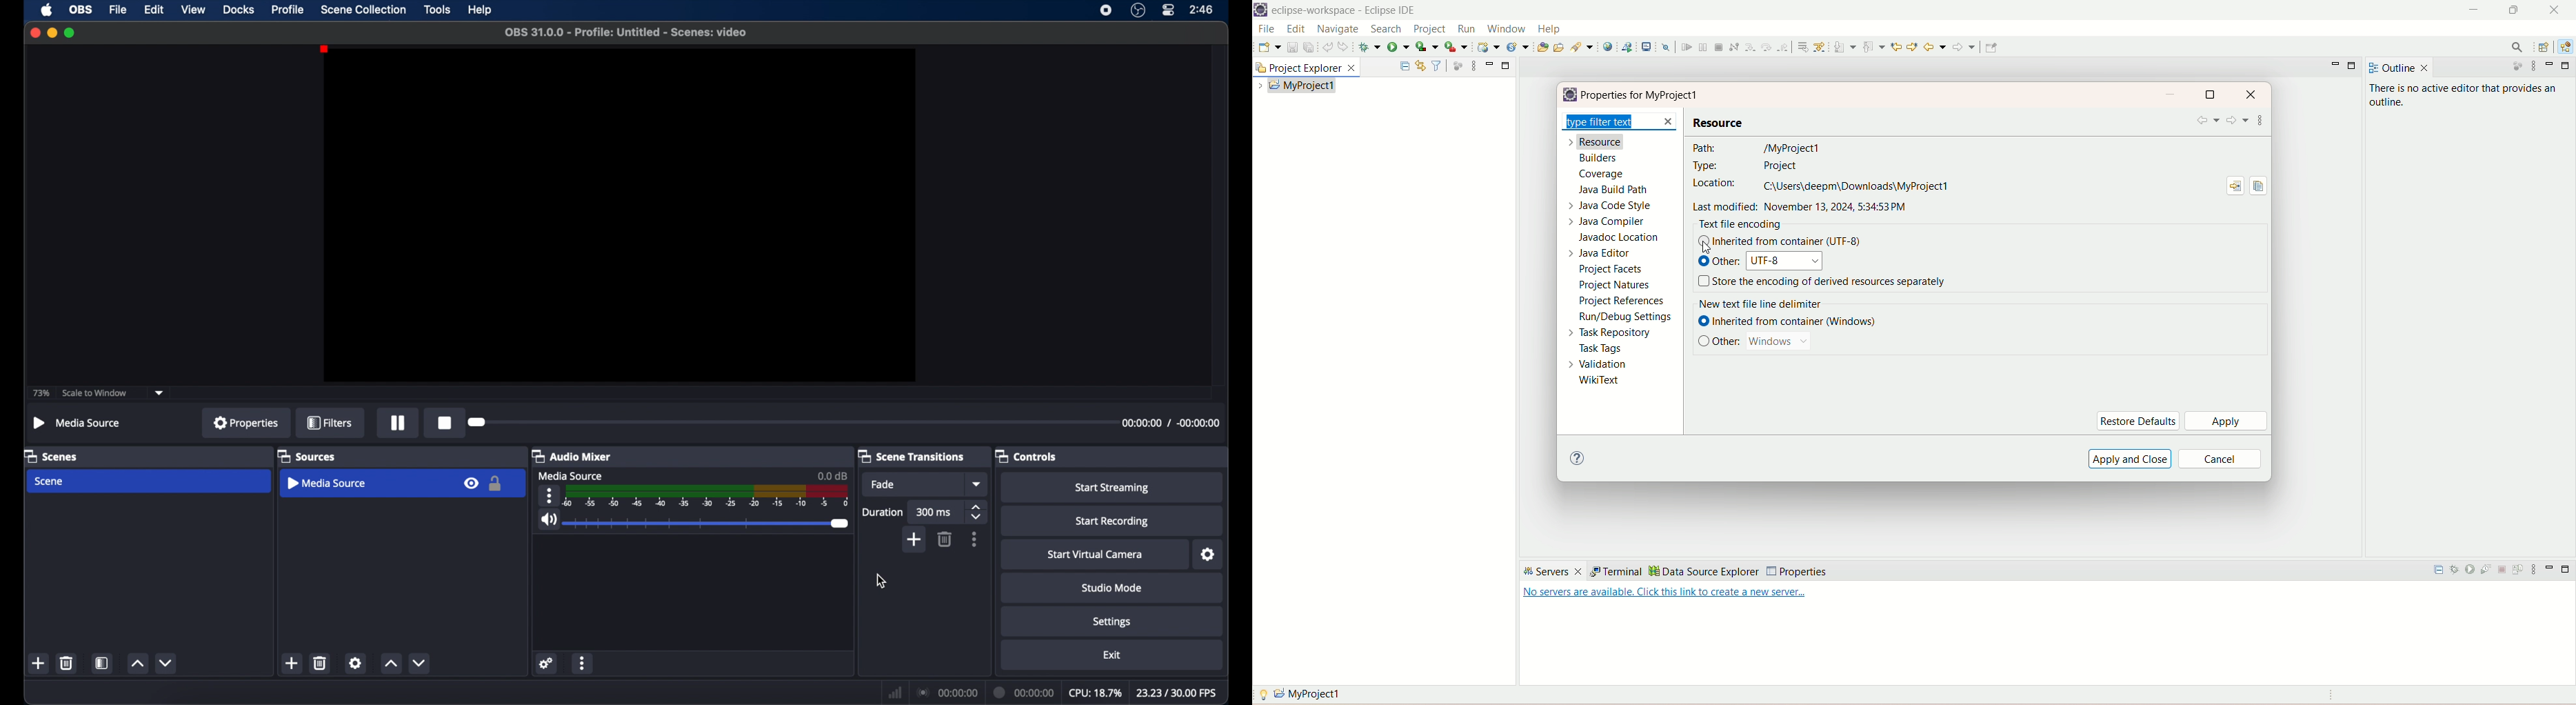 This screenshot has width=2576, height=728. What do you see at coordinates (1113, 488) in the screenshot?
I see `start streaming` at bounding box center [1113, 488].